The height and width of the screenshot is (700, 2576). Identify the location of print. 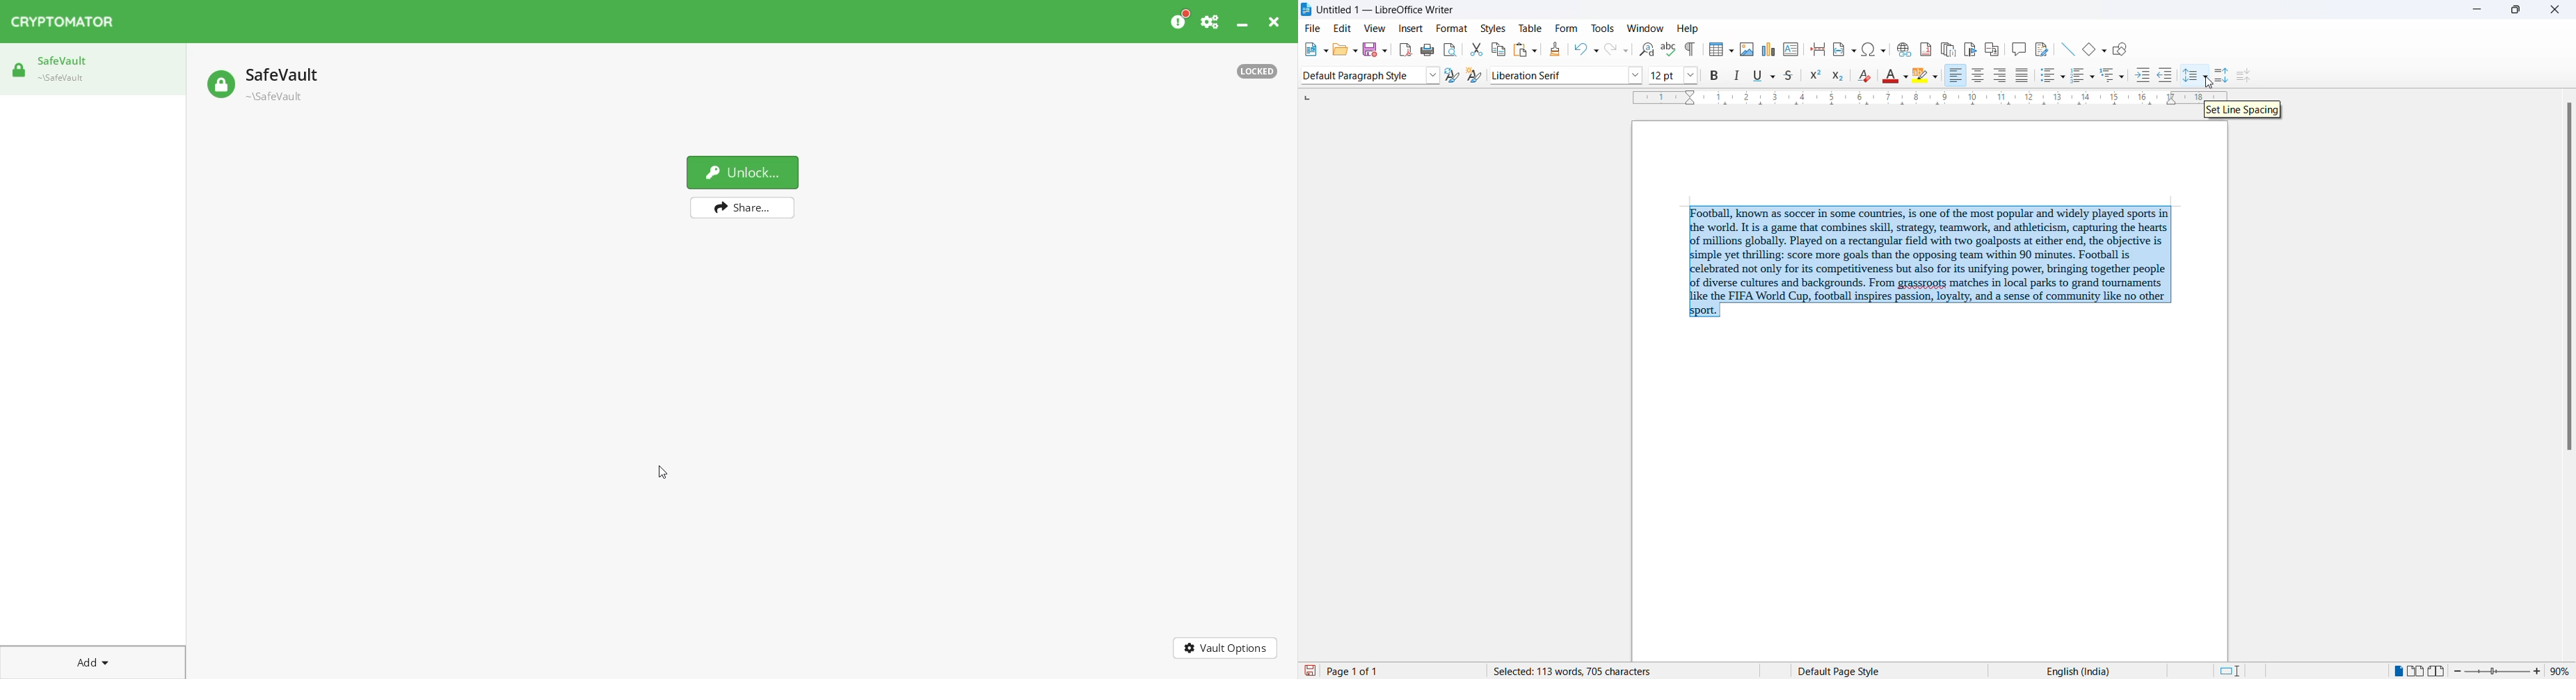
(1428, 49).